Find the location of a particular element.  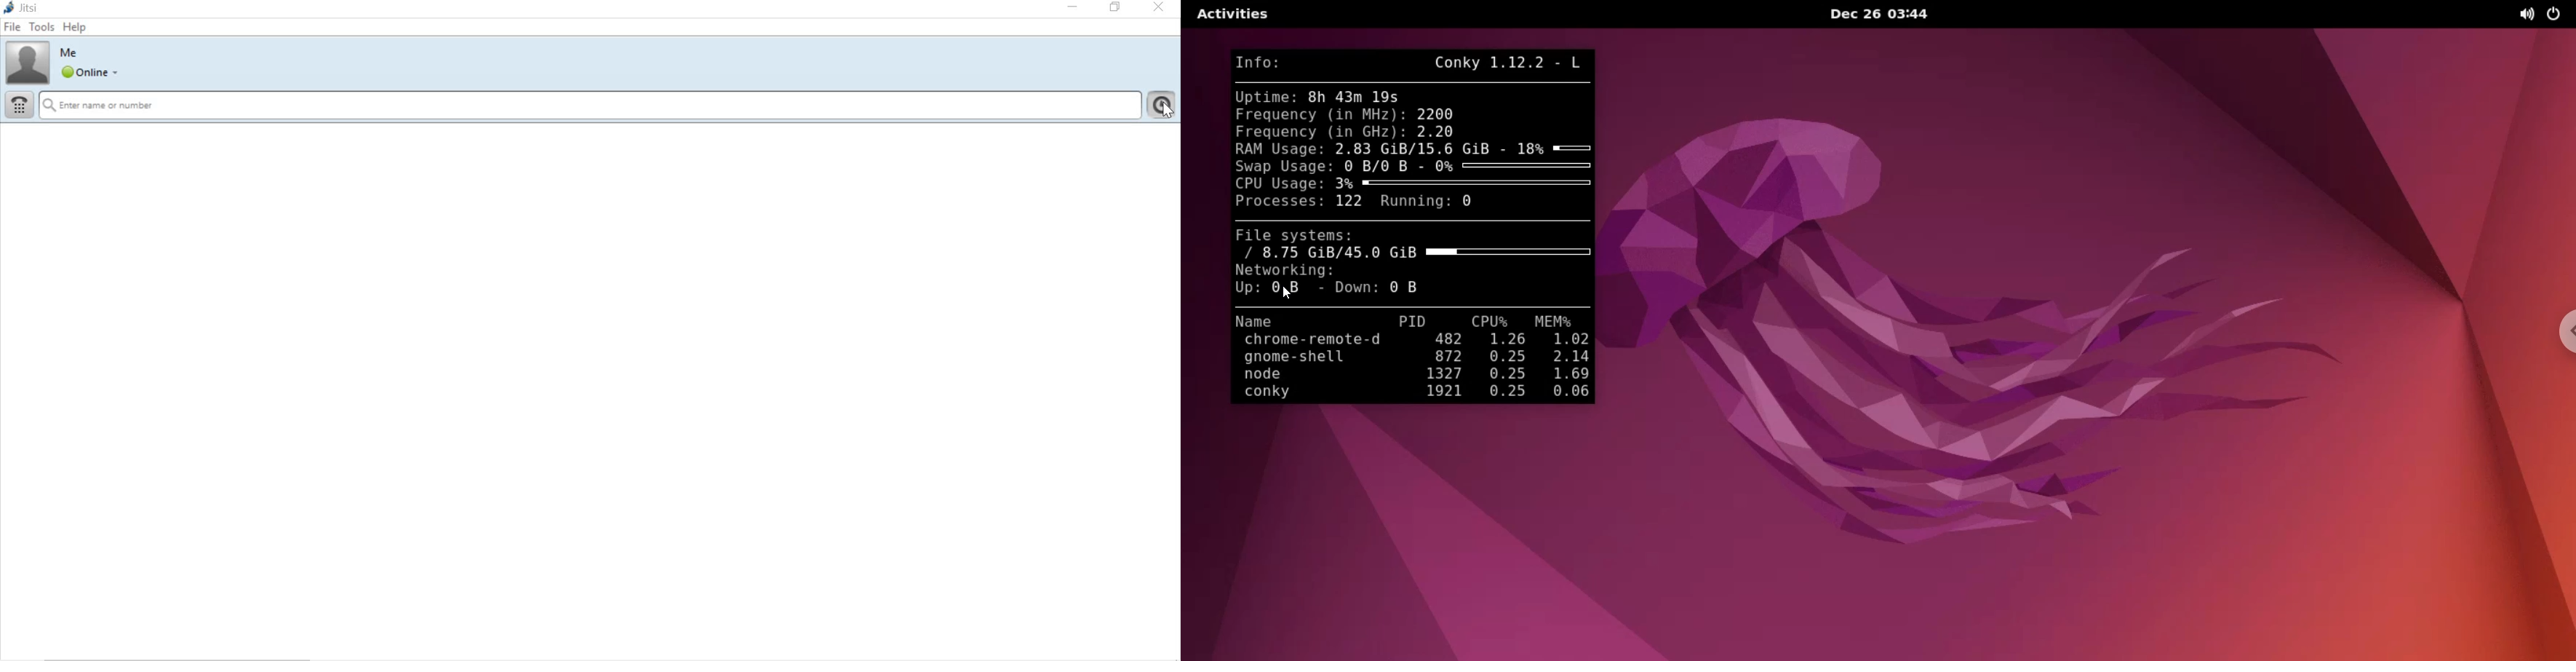

close is located at coordinates (1160, 8).